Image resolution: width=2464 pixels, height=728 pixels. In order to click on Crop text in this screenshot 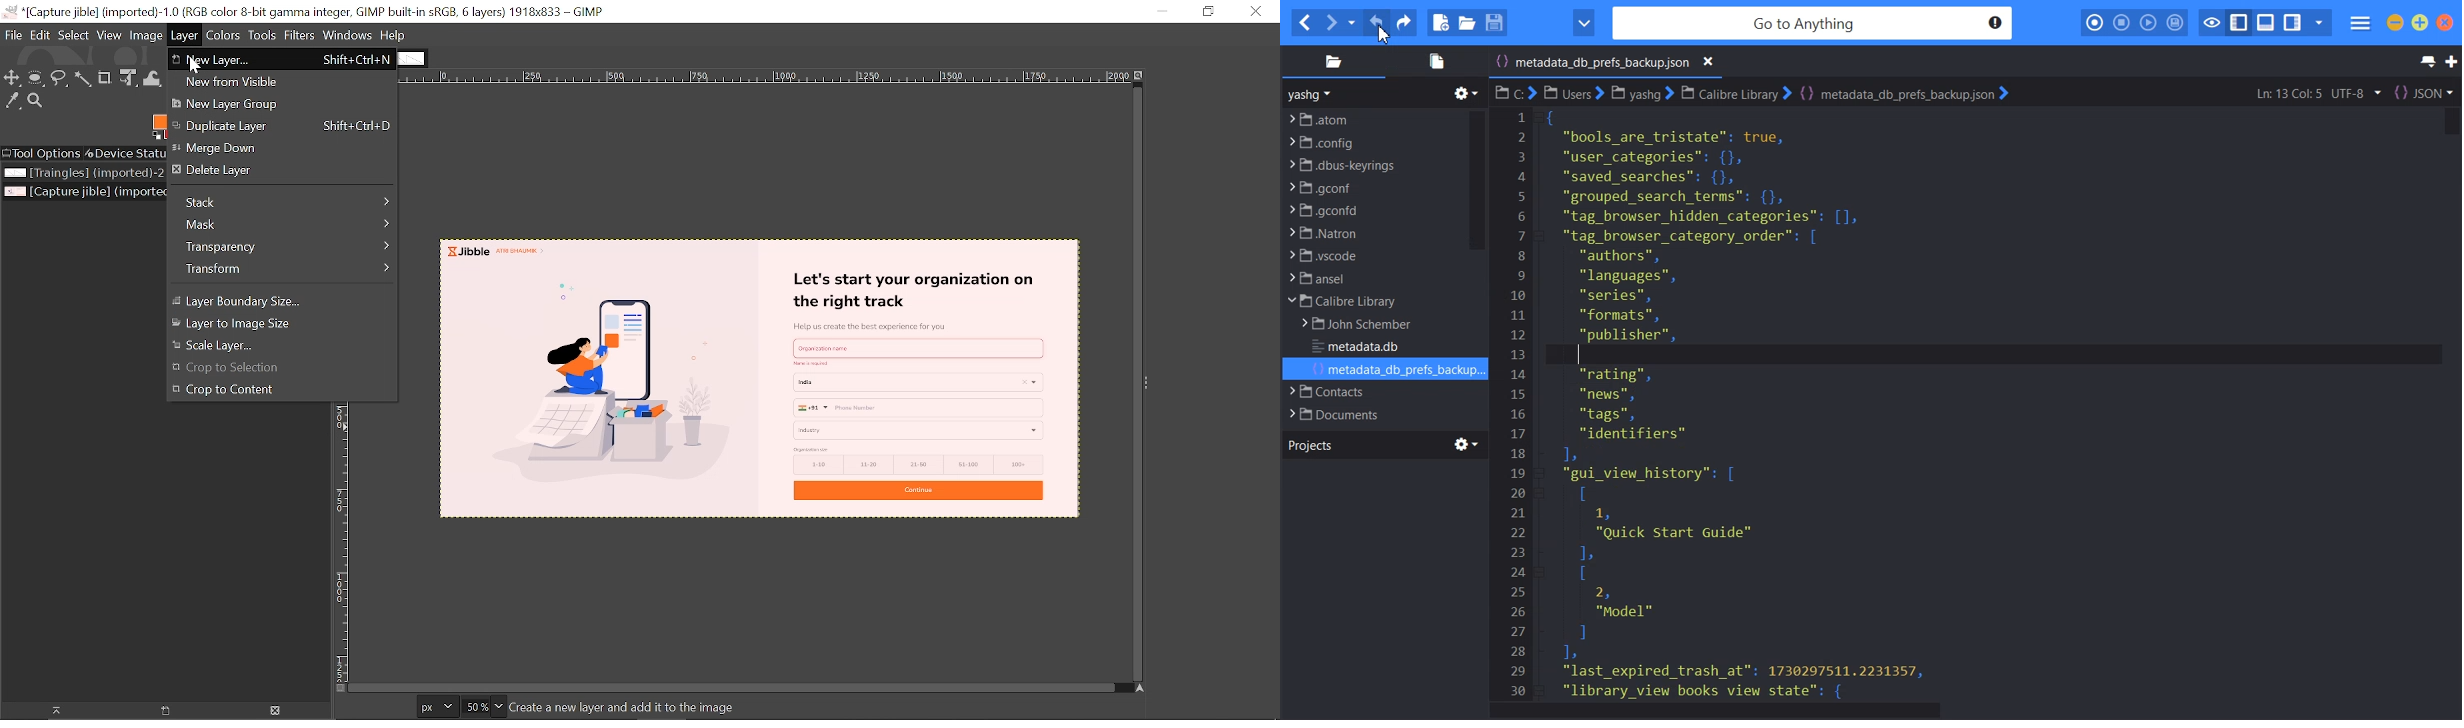, I will do `click(105, 77)`.